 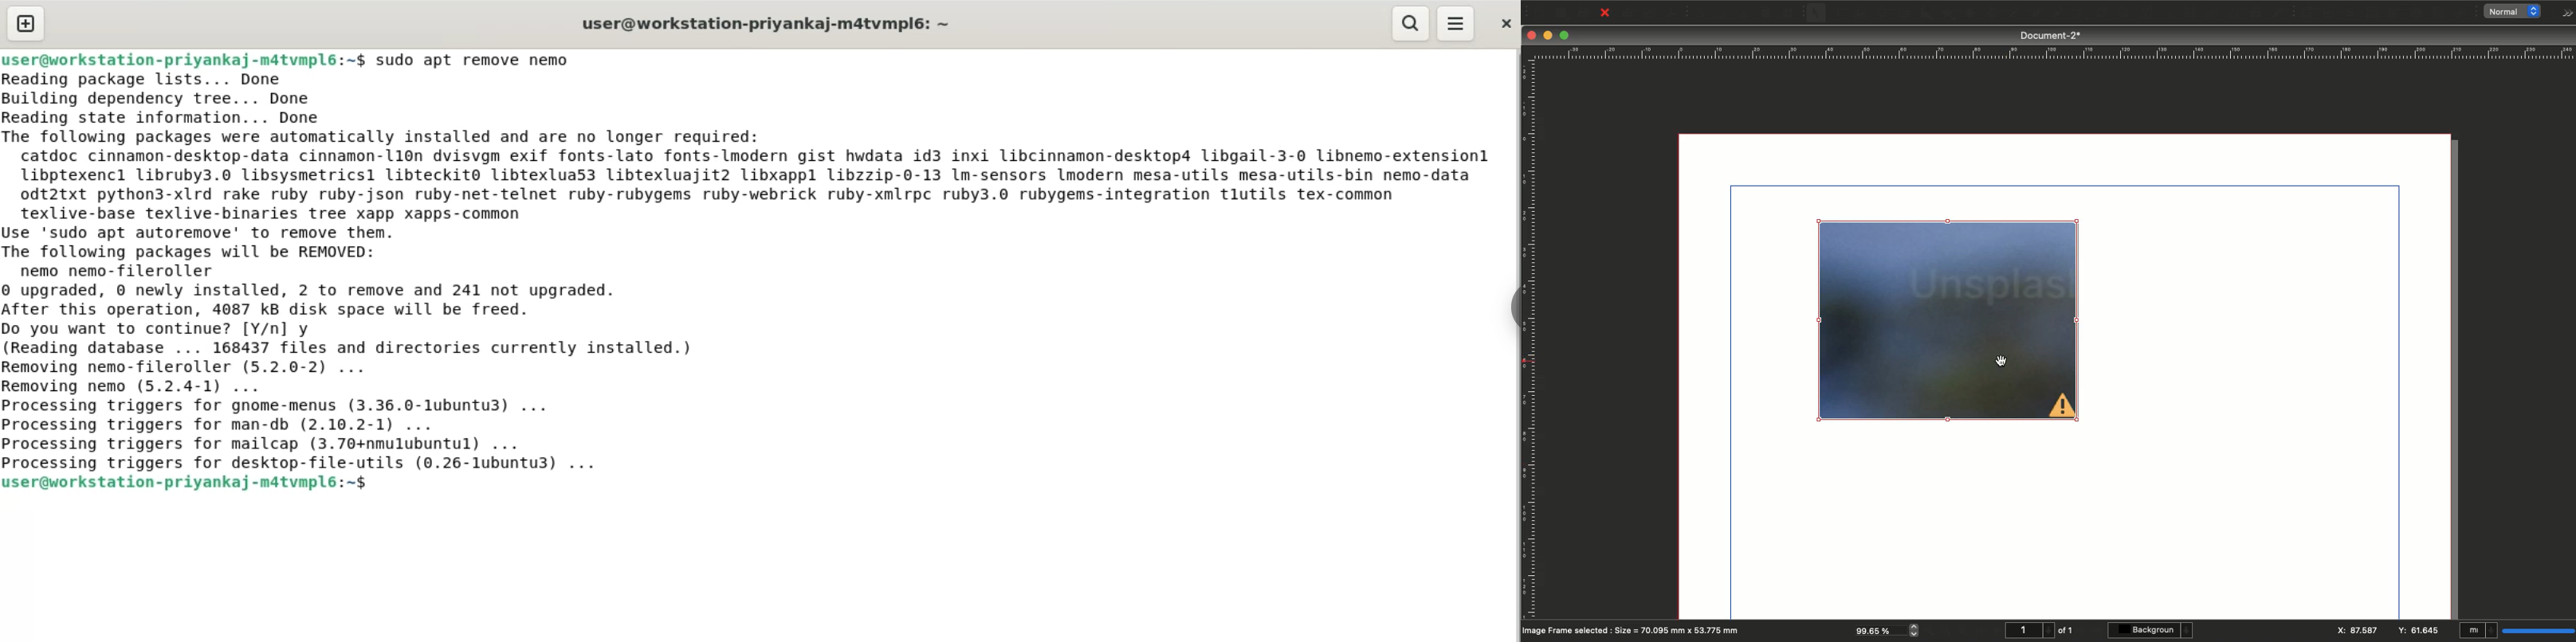 I want to click on Zoom in or out, so click(x=2104, y=15).